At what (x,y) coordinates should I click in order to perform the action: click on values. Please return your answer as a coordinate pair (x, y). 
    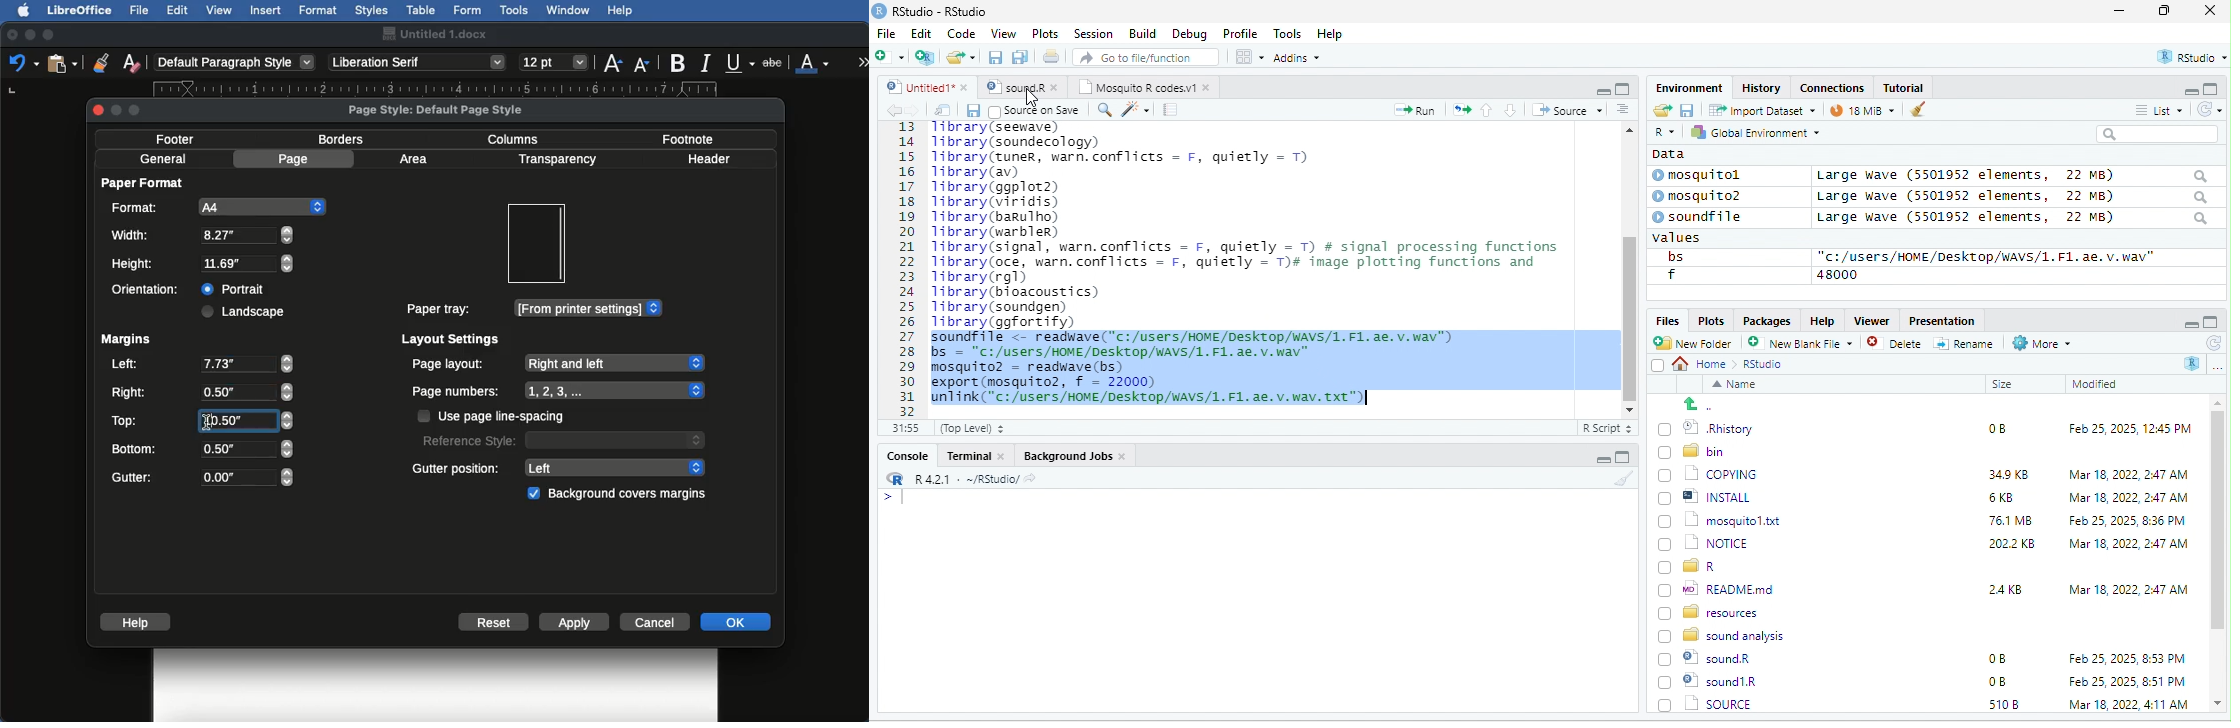
    Looking at the image, I should click on (1687, 238).